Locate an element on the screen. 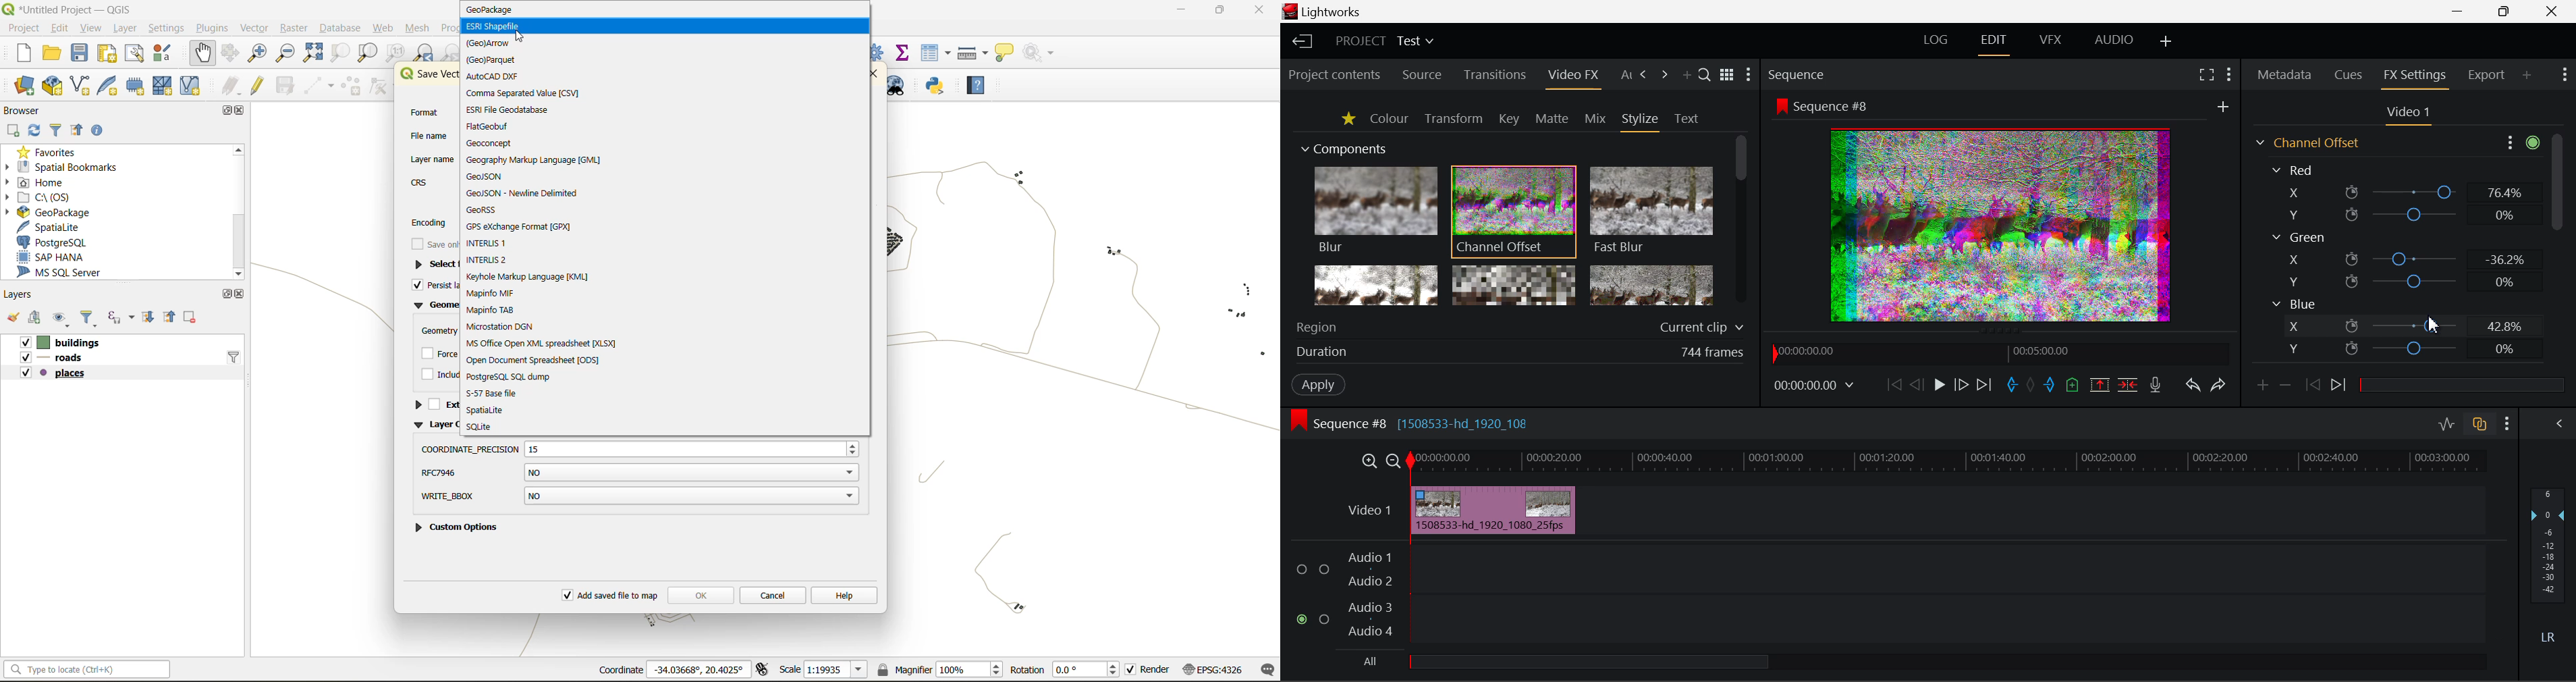  new shapefile is located at coordinates (81, 84).